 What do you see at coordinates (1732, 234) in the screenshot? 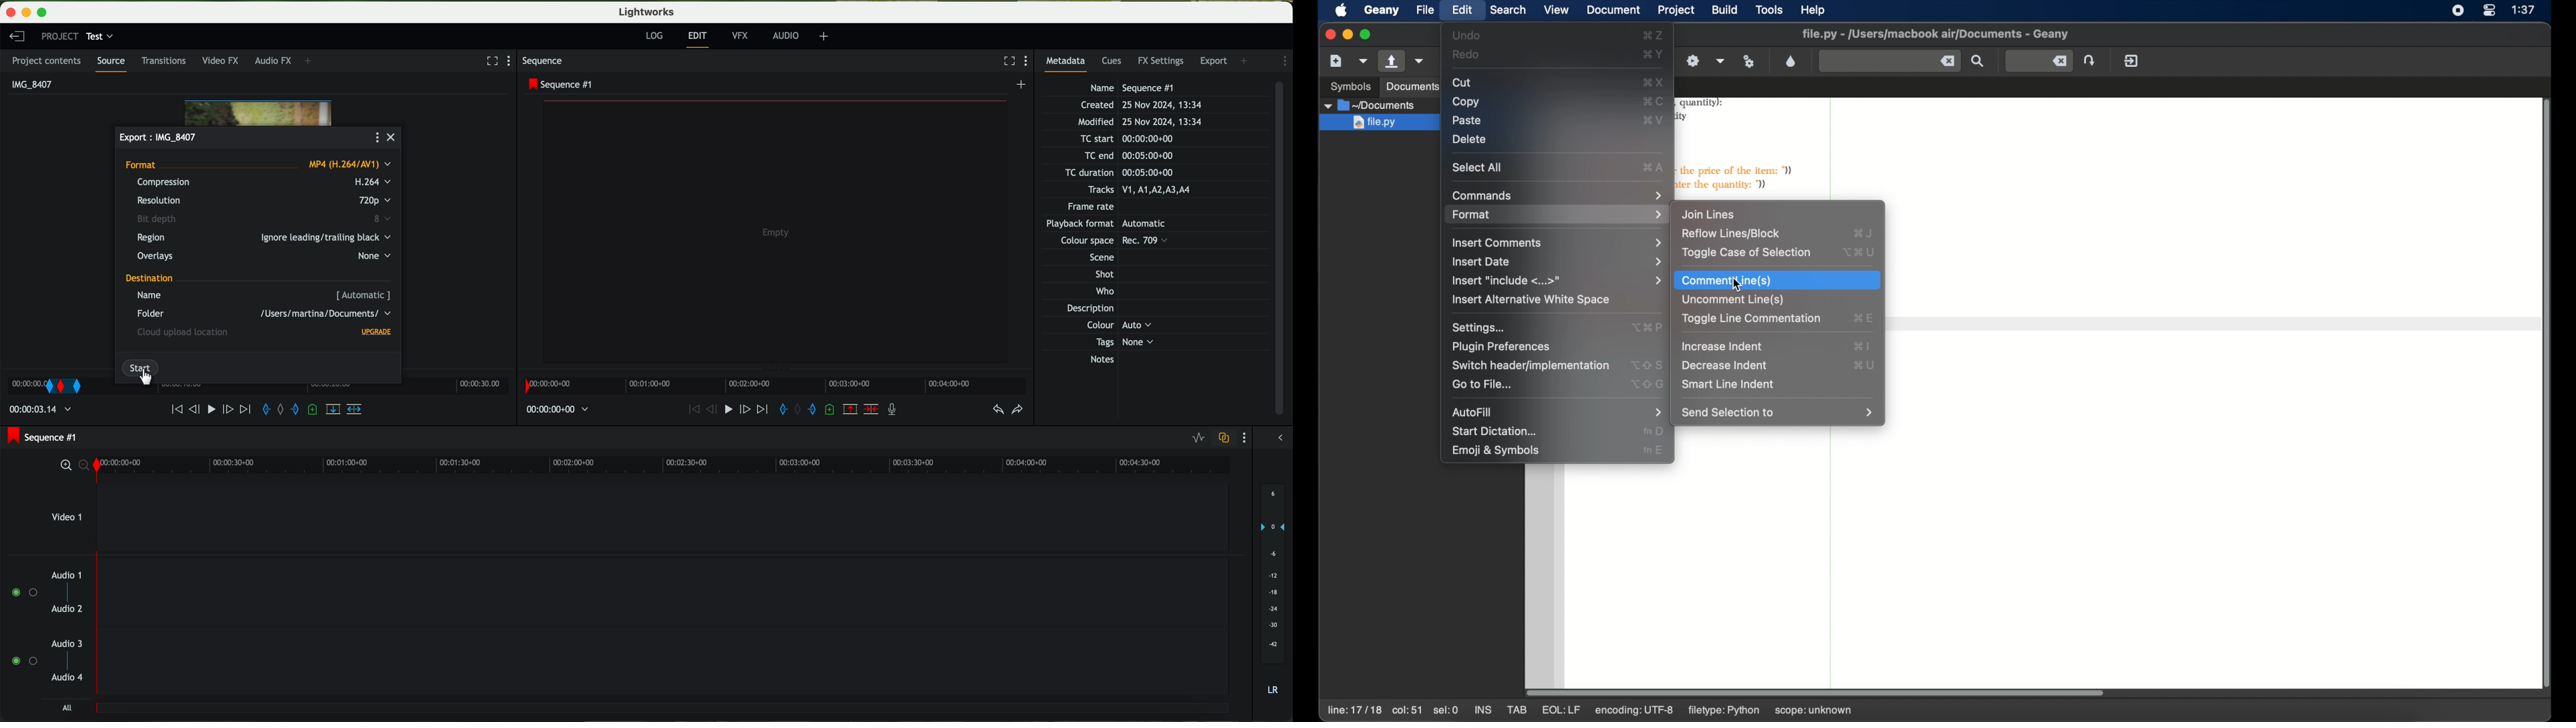
I see `reflow lines/block` at bounding box center [1732, 234].